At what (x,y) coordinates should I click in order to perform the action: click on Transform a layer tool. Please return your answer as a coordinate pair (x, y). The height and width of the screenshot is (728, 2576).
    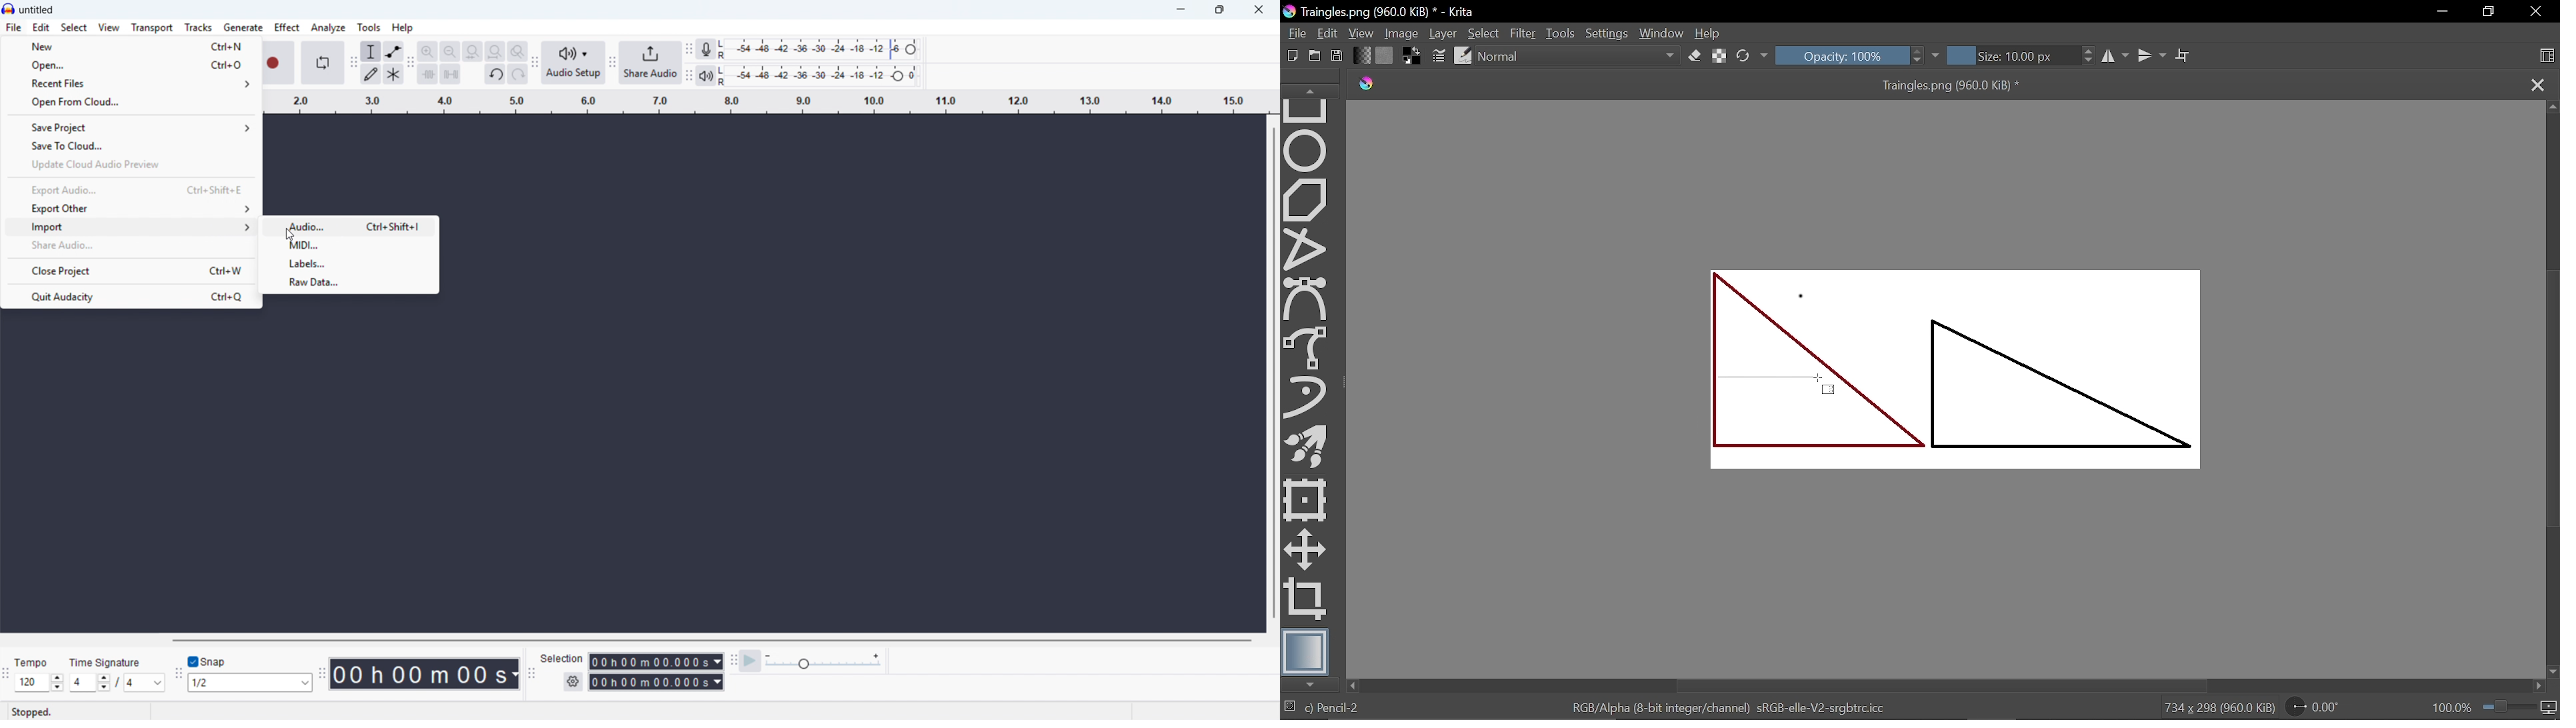
    Looking at the image, I should click on (1306, 500).